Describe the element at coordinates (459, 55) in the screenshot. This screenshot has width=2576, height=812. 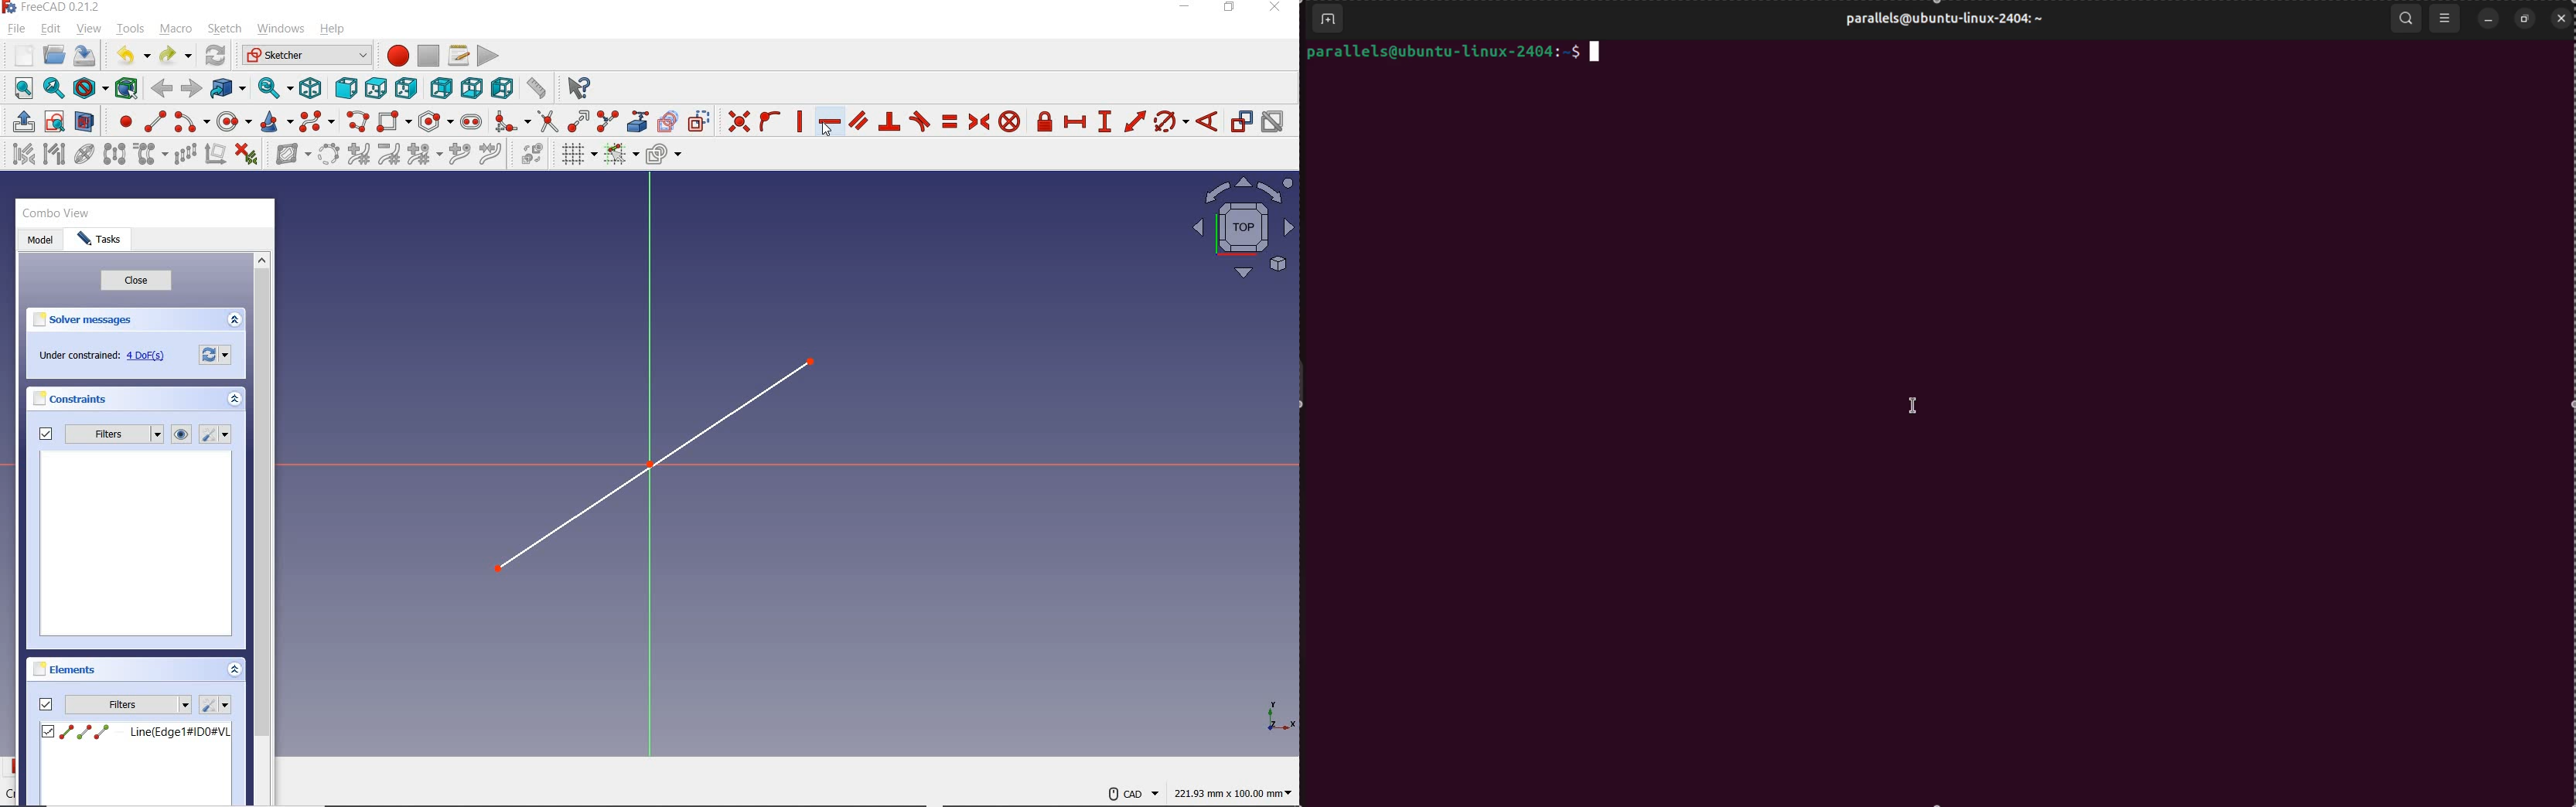
I see `MACROS` at that location.